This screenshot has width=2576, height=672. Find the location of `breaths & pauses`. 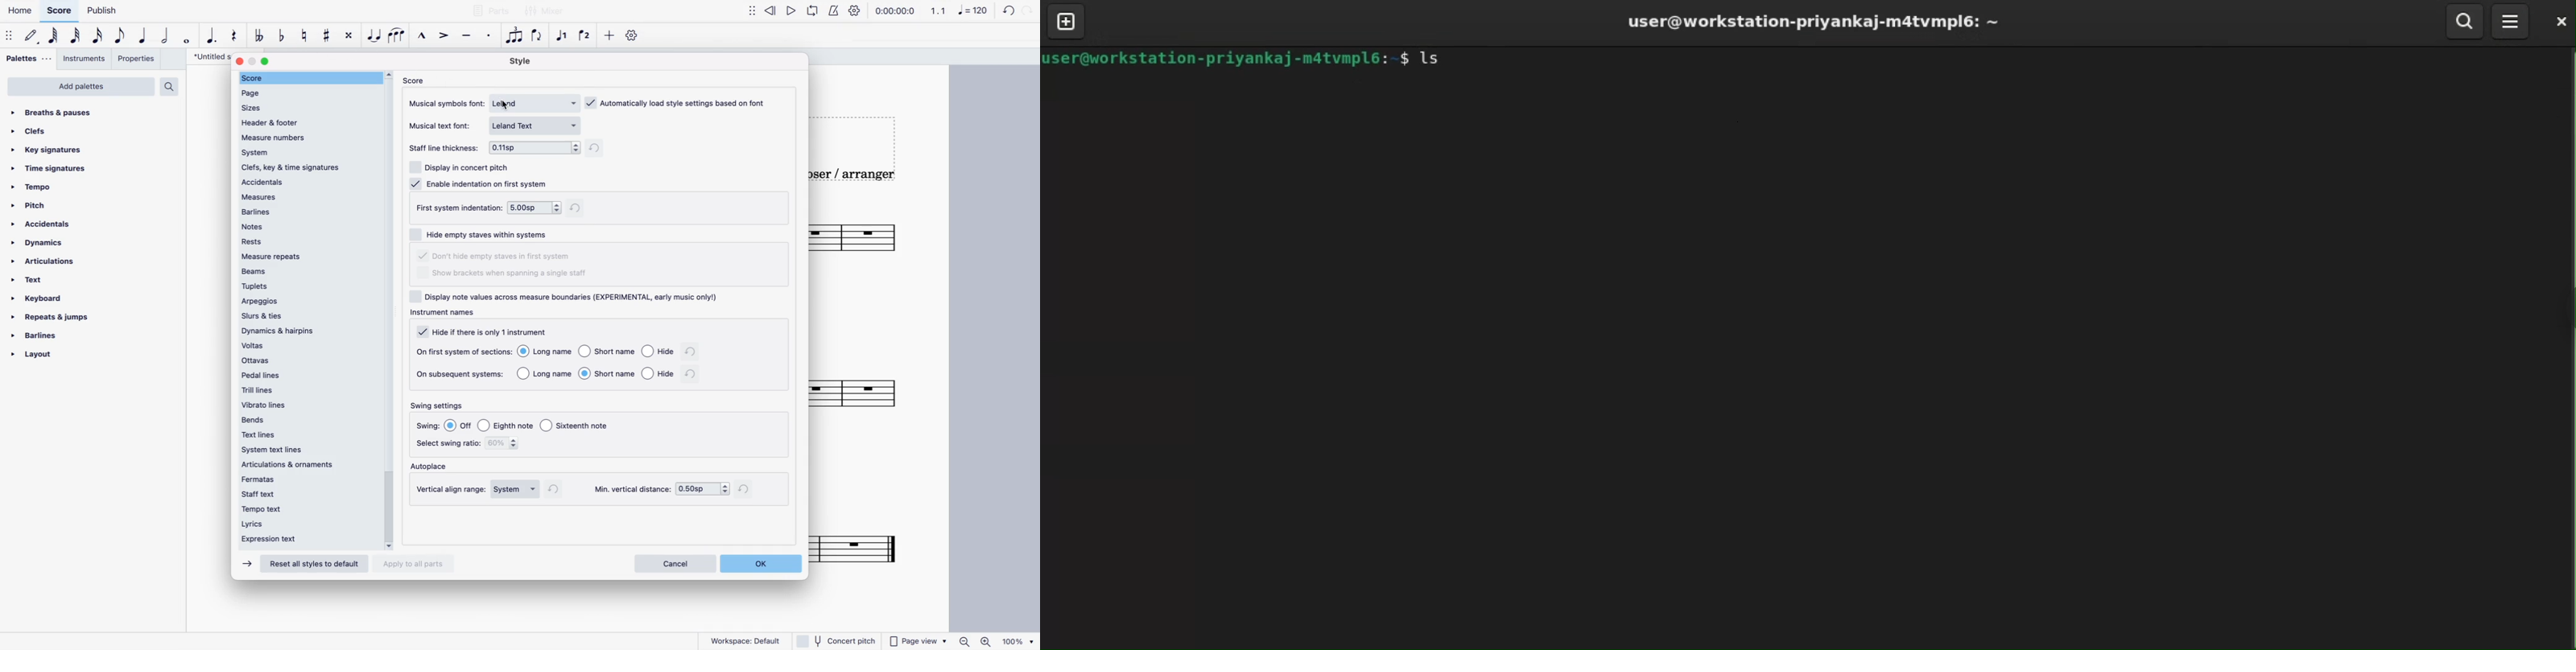

breaths & pauses is located at coordinates (58, 111).